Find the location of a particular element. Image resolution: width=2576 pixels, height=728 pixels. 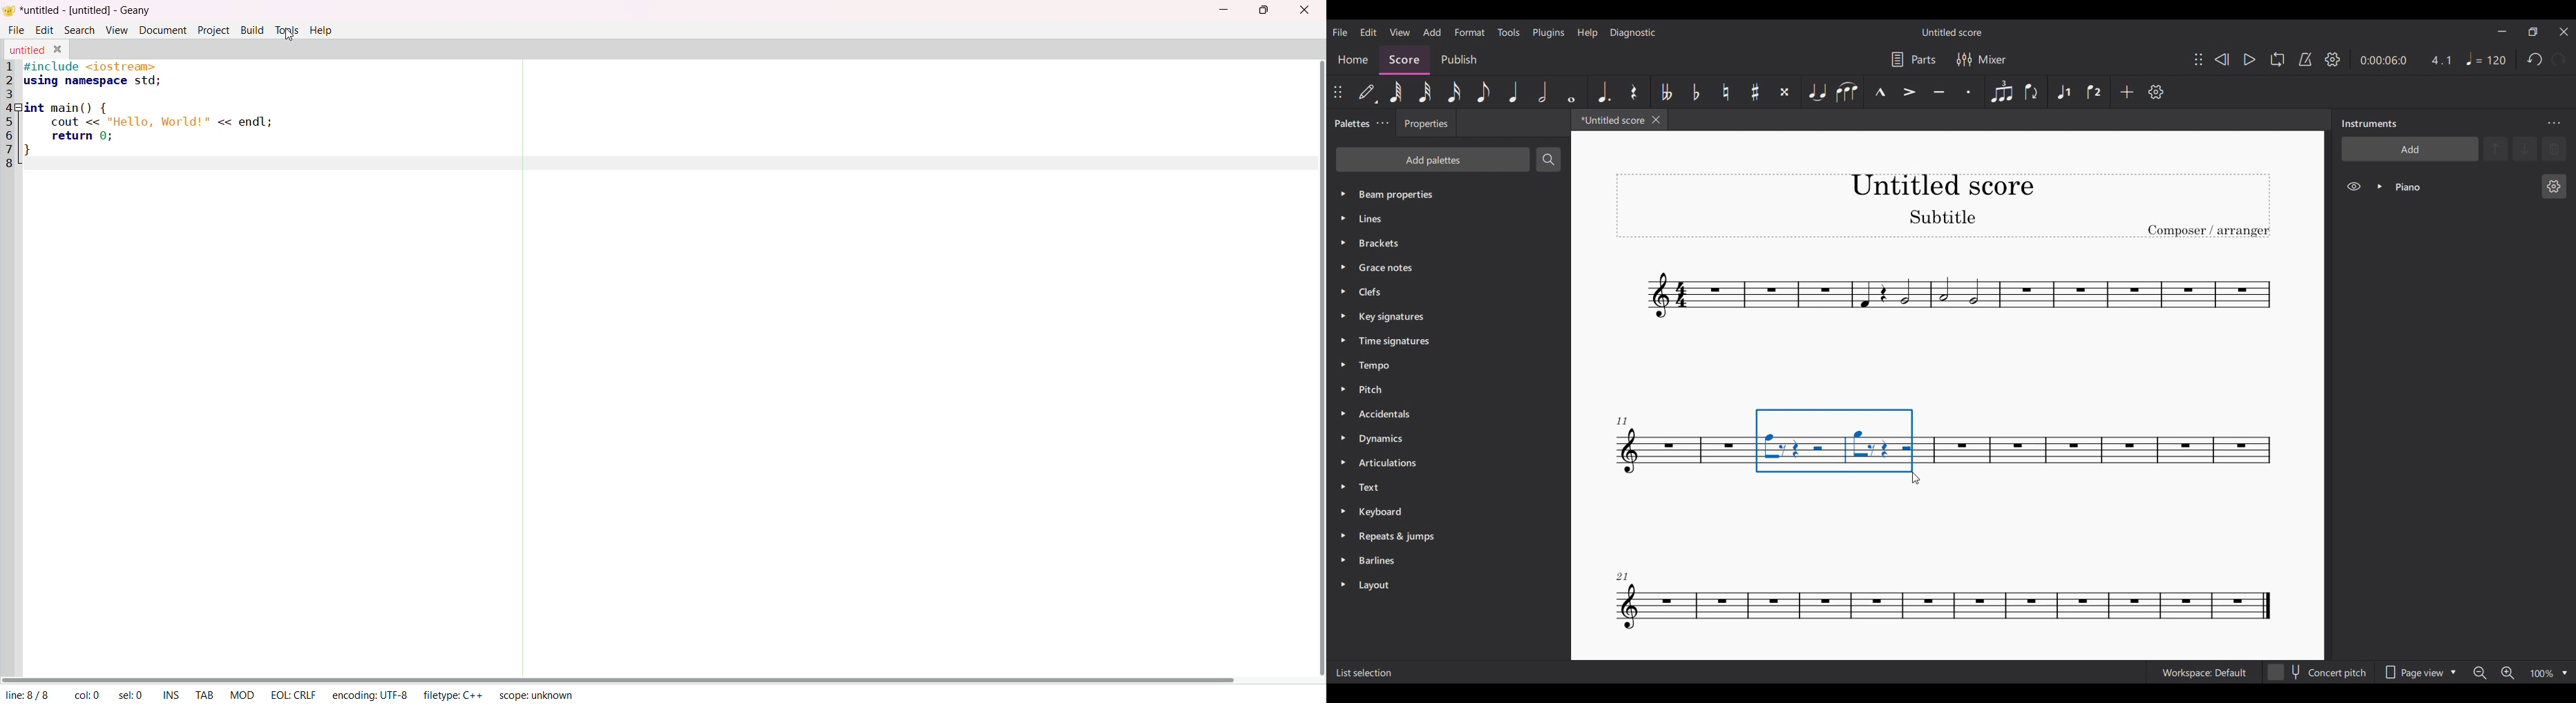

Voice 2 is located at coordinates (2094, 92).